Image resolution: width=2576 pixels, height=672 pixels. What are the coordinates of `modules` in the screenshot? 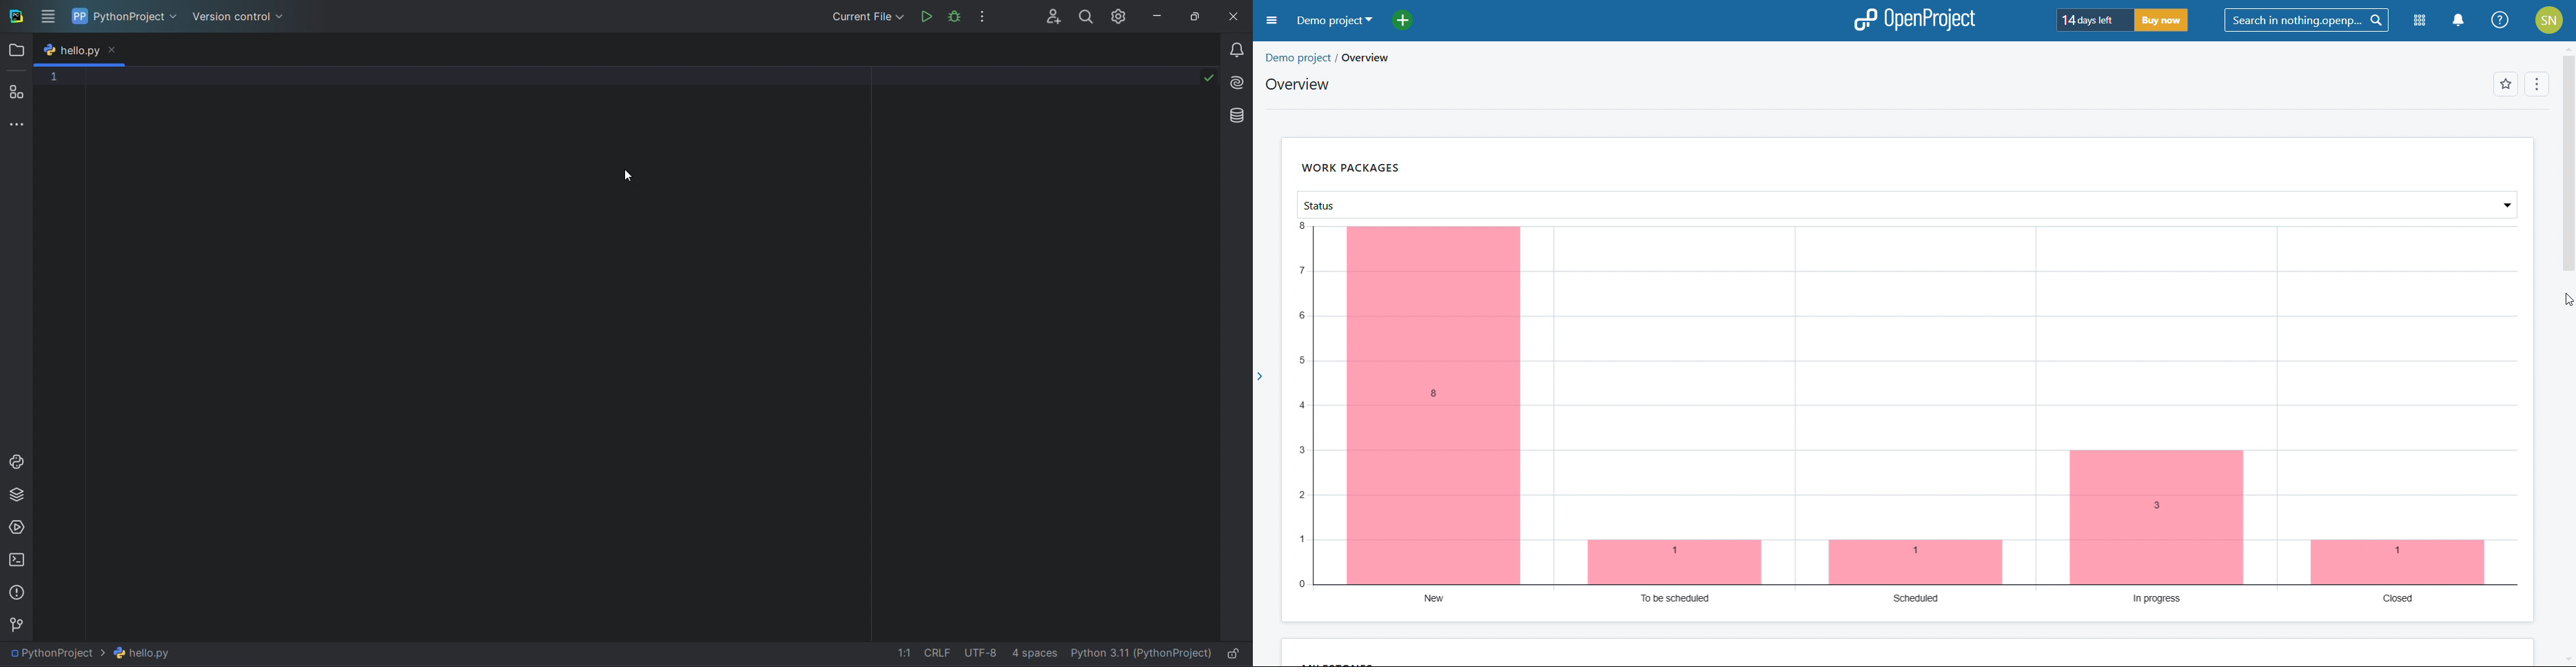 It's located at (2420, 21).